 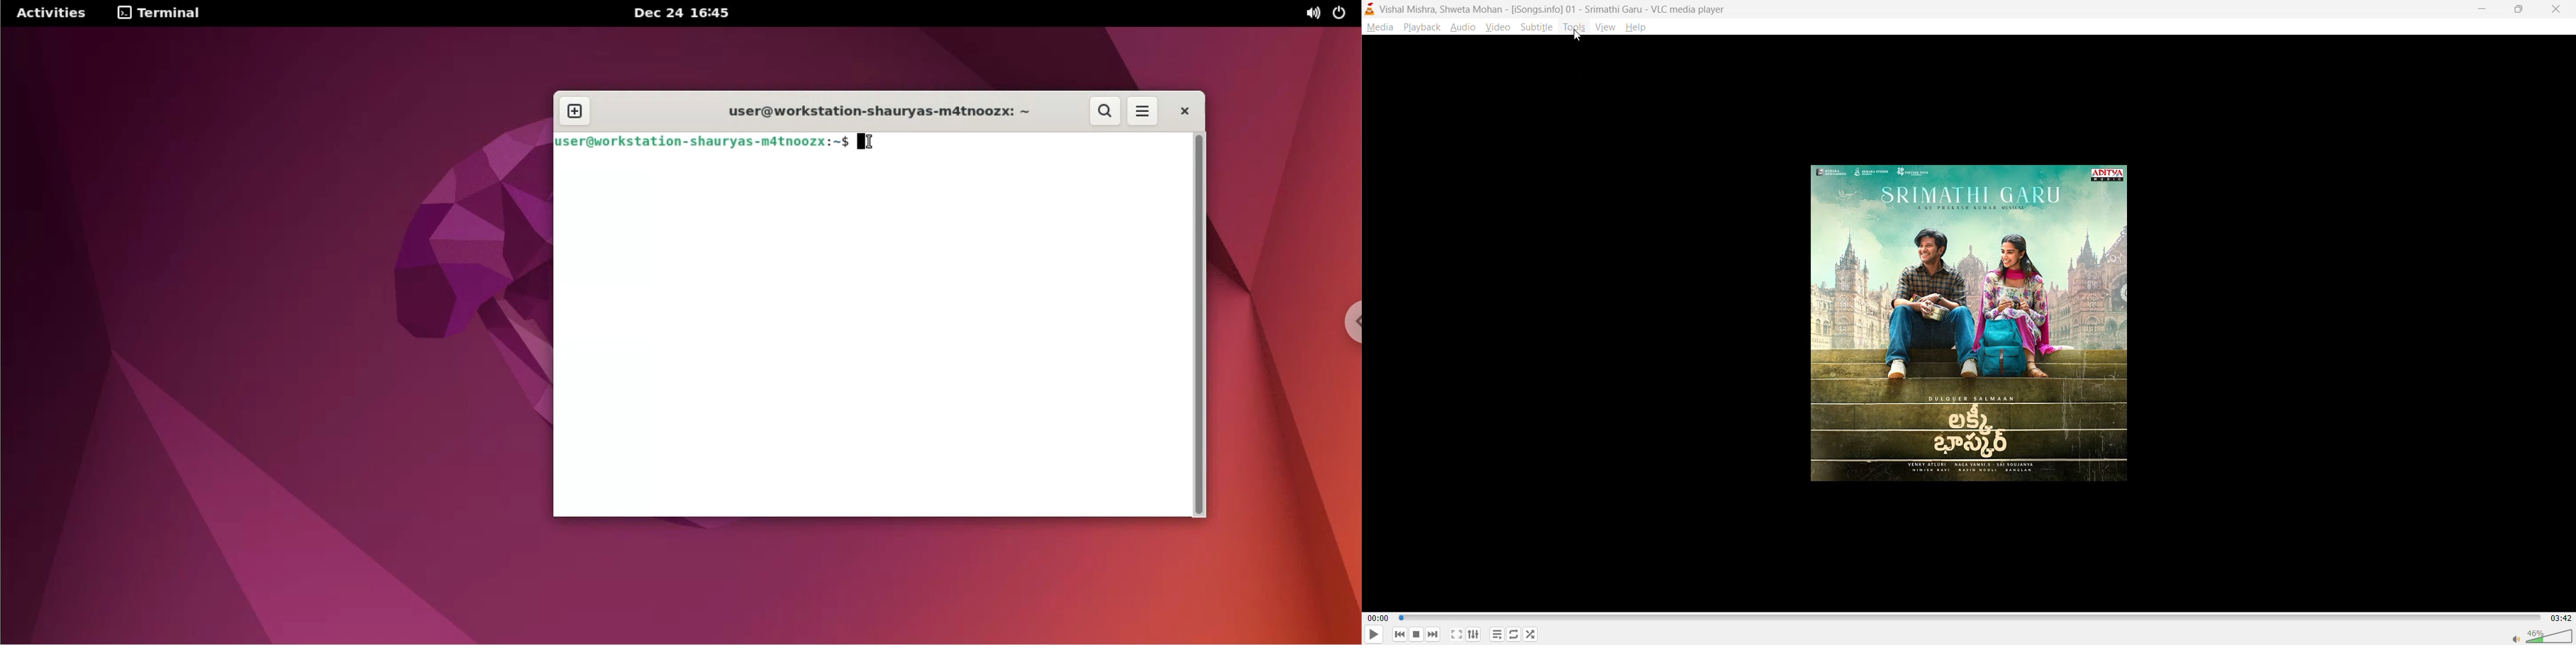 I want to click on maximize, so click(x=2516, y=11).